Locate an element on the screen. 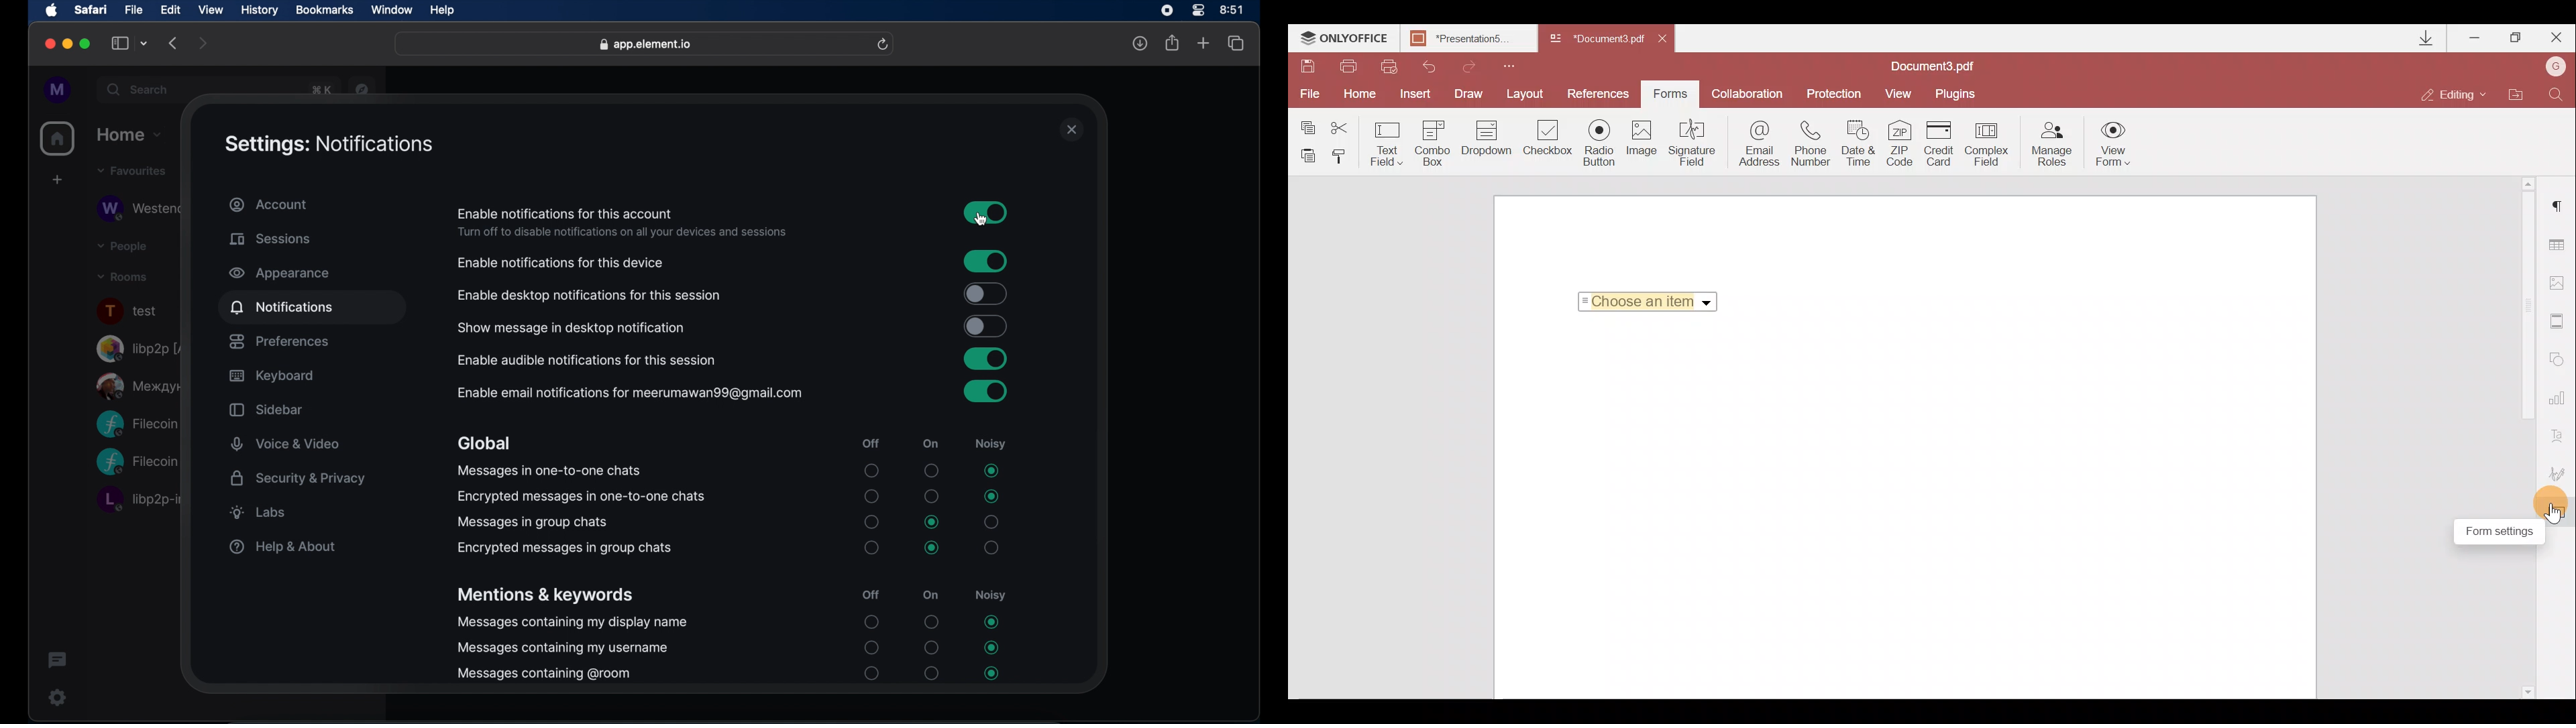  Insert is located at coordinates (1412, 91).